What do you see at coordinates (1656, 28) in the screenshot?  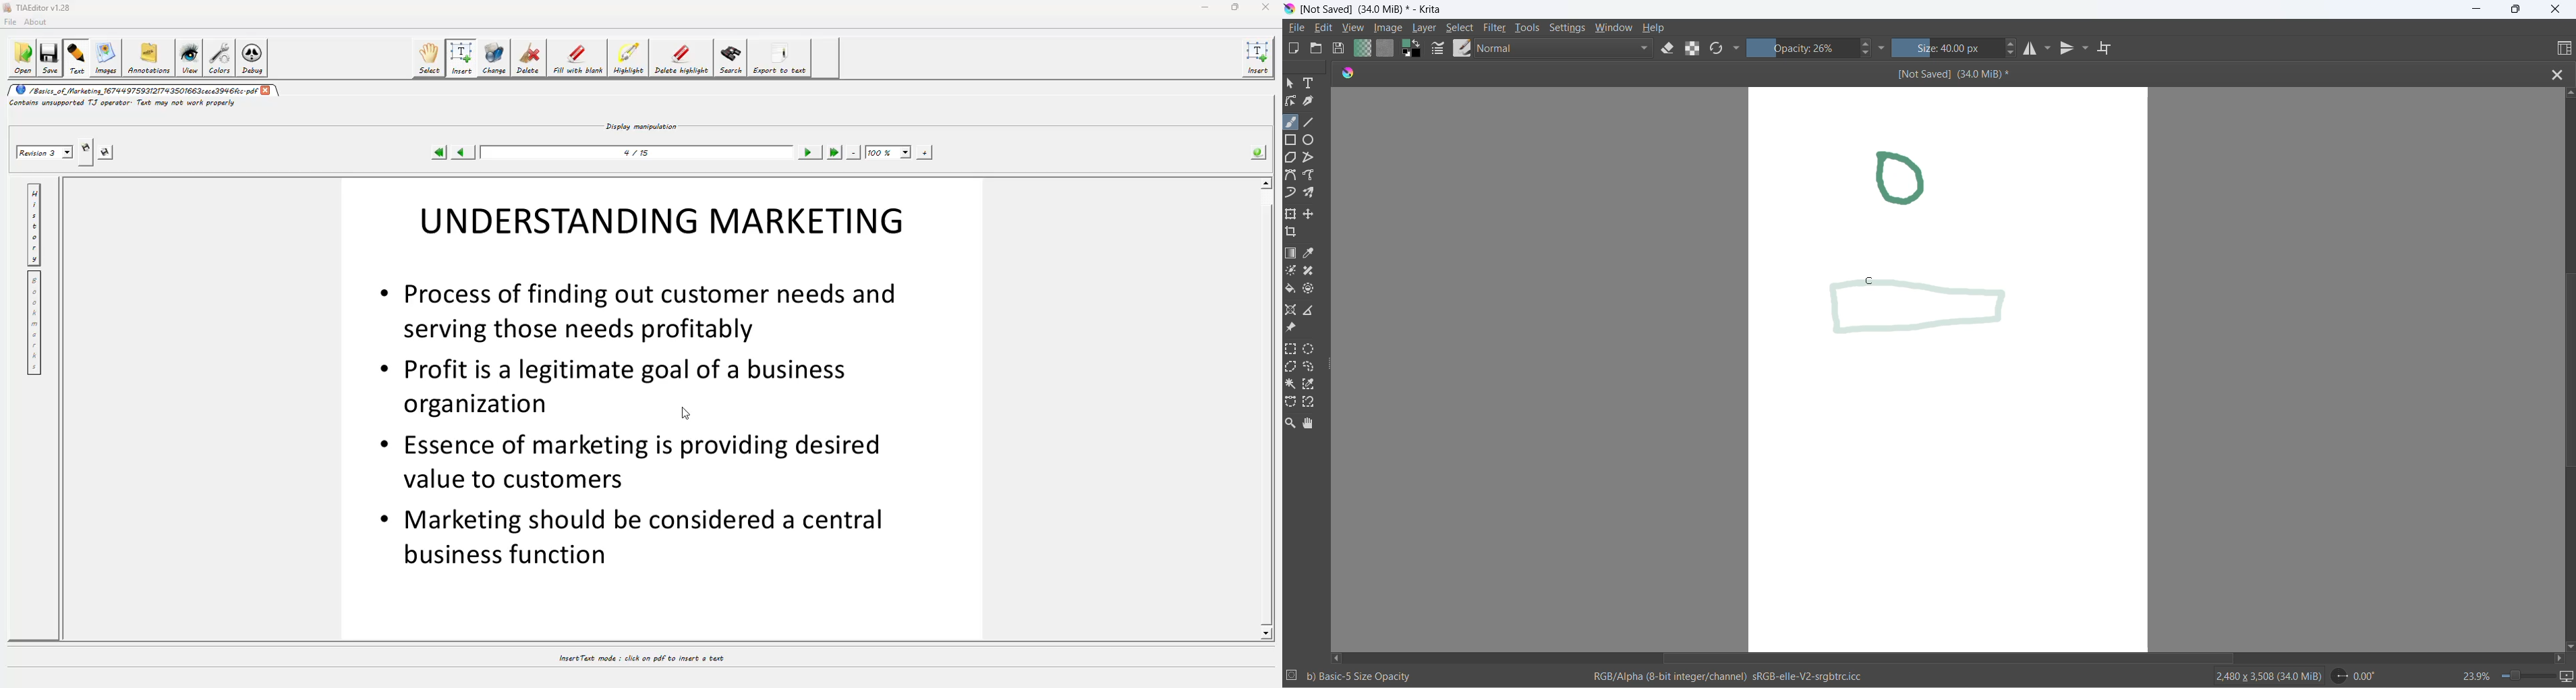 I see `help` at bounding box center [1656, 28].